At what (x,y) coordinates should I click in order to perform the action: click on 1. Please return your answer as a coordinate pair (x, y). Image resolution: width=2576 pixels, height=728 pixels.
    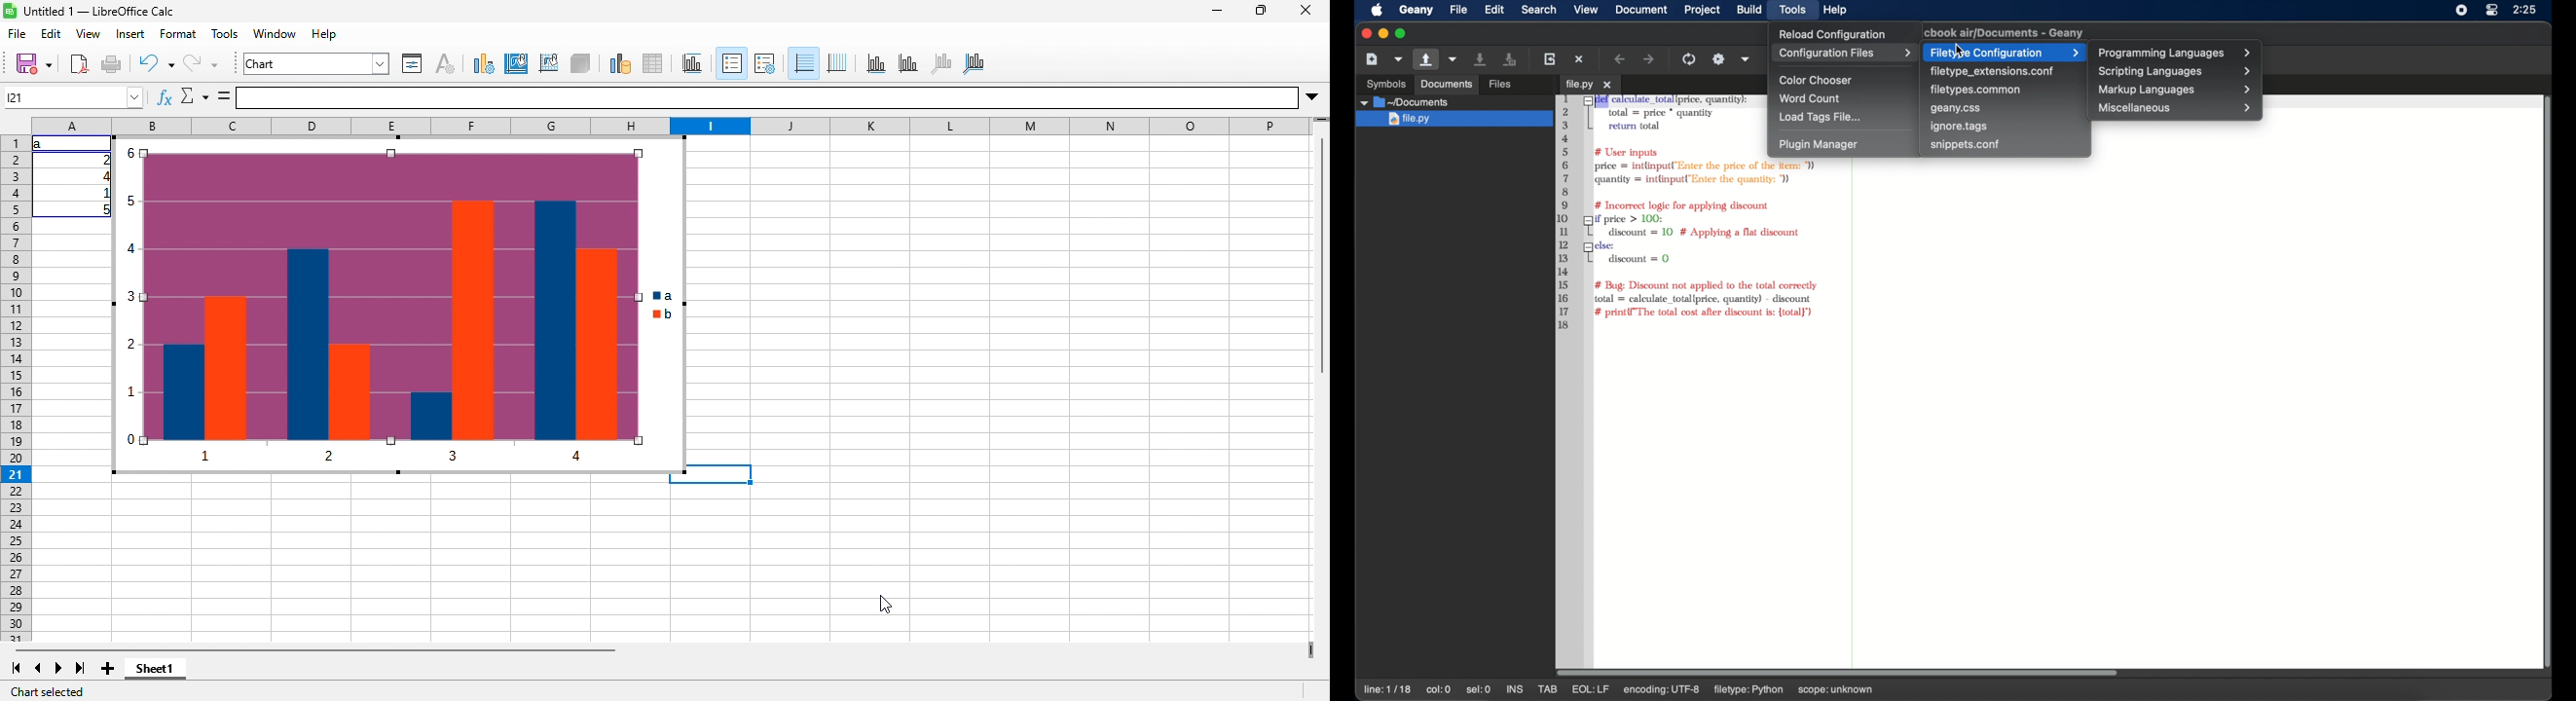
    Looking at the image, I should click on (103, 193).